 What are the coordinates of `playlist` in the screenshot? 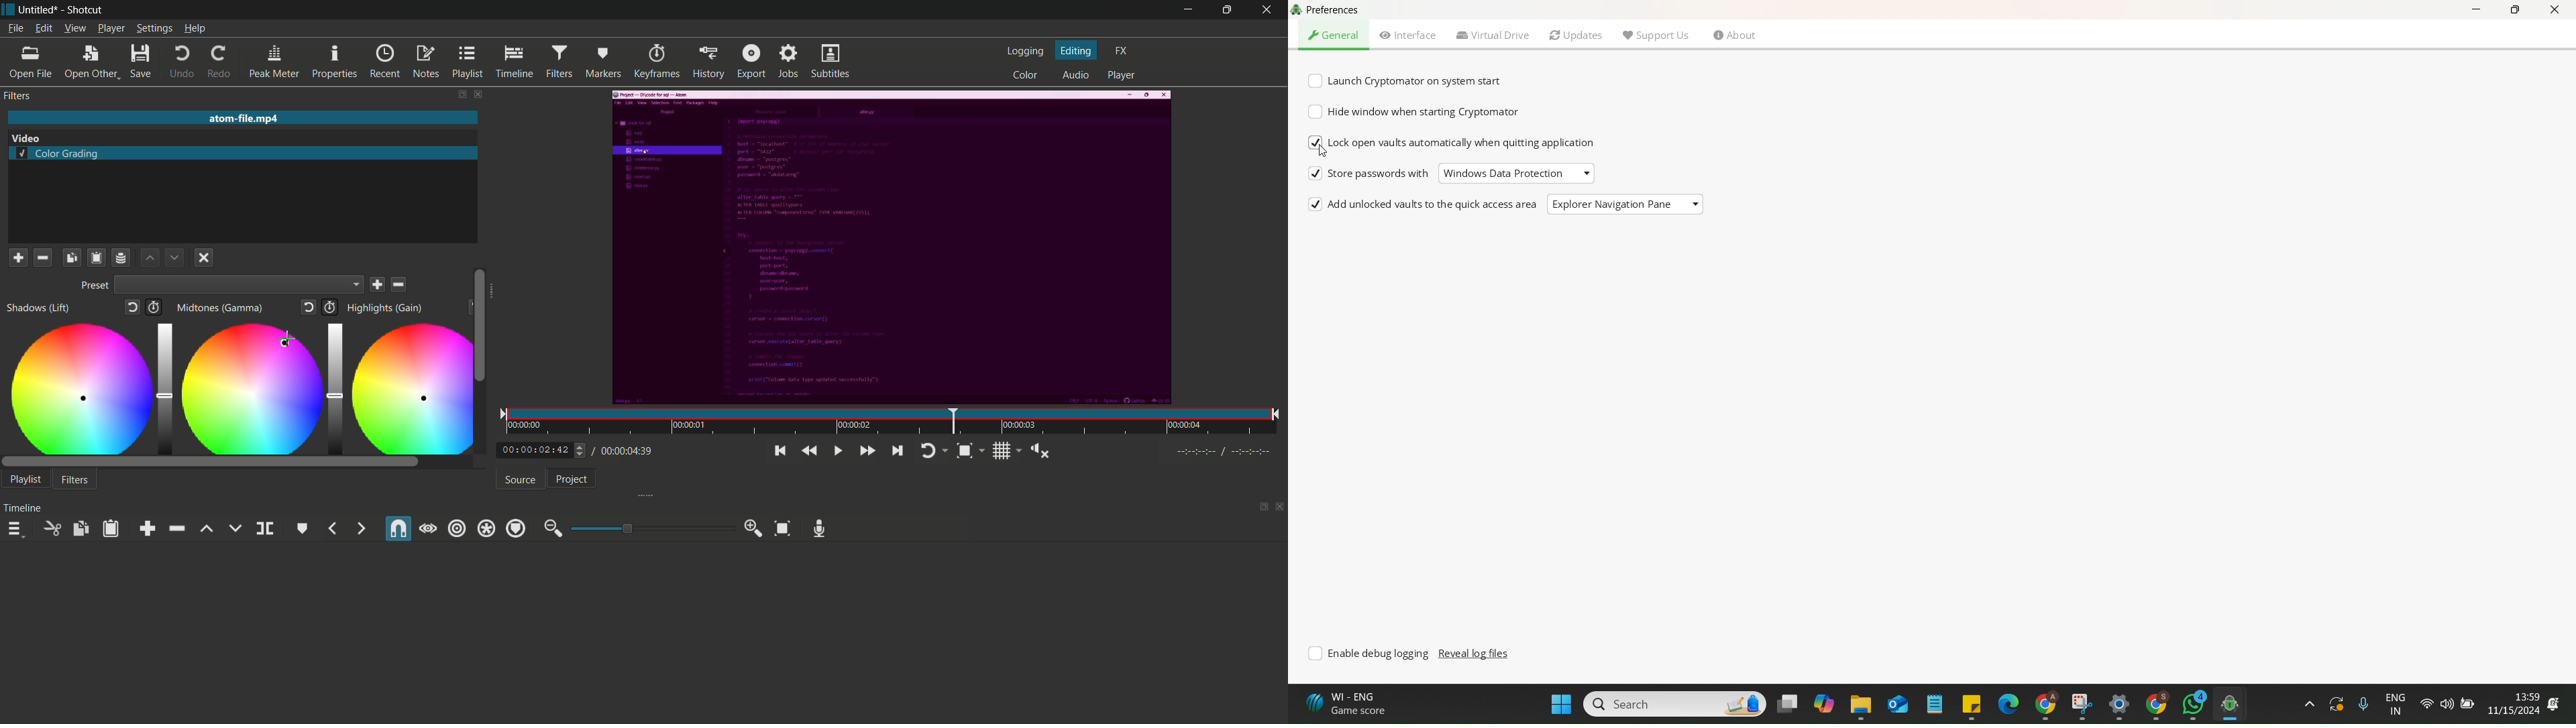 It's located at (25, 479).